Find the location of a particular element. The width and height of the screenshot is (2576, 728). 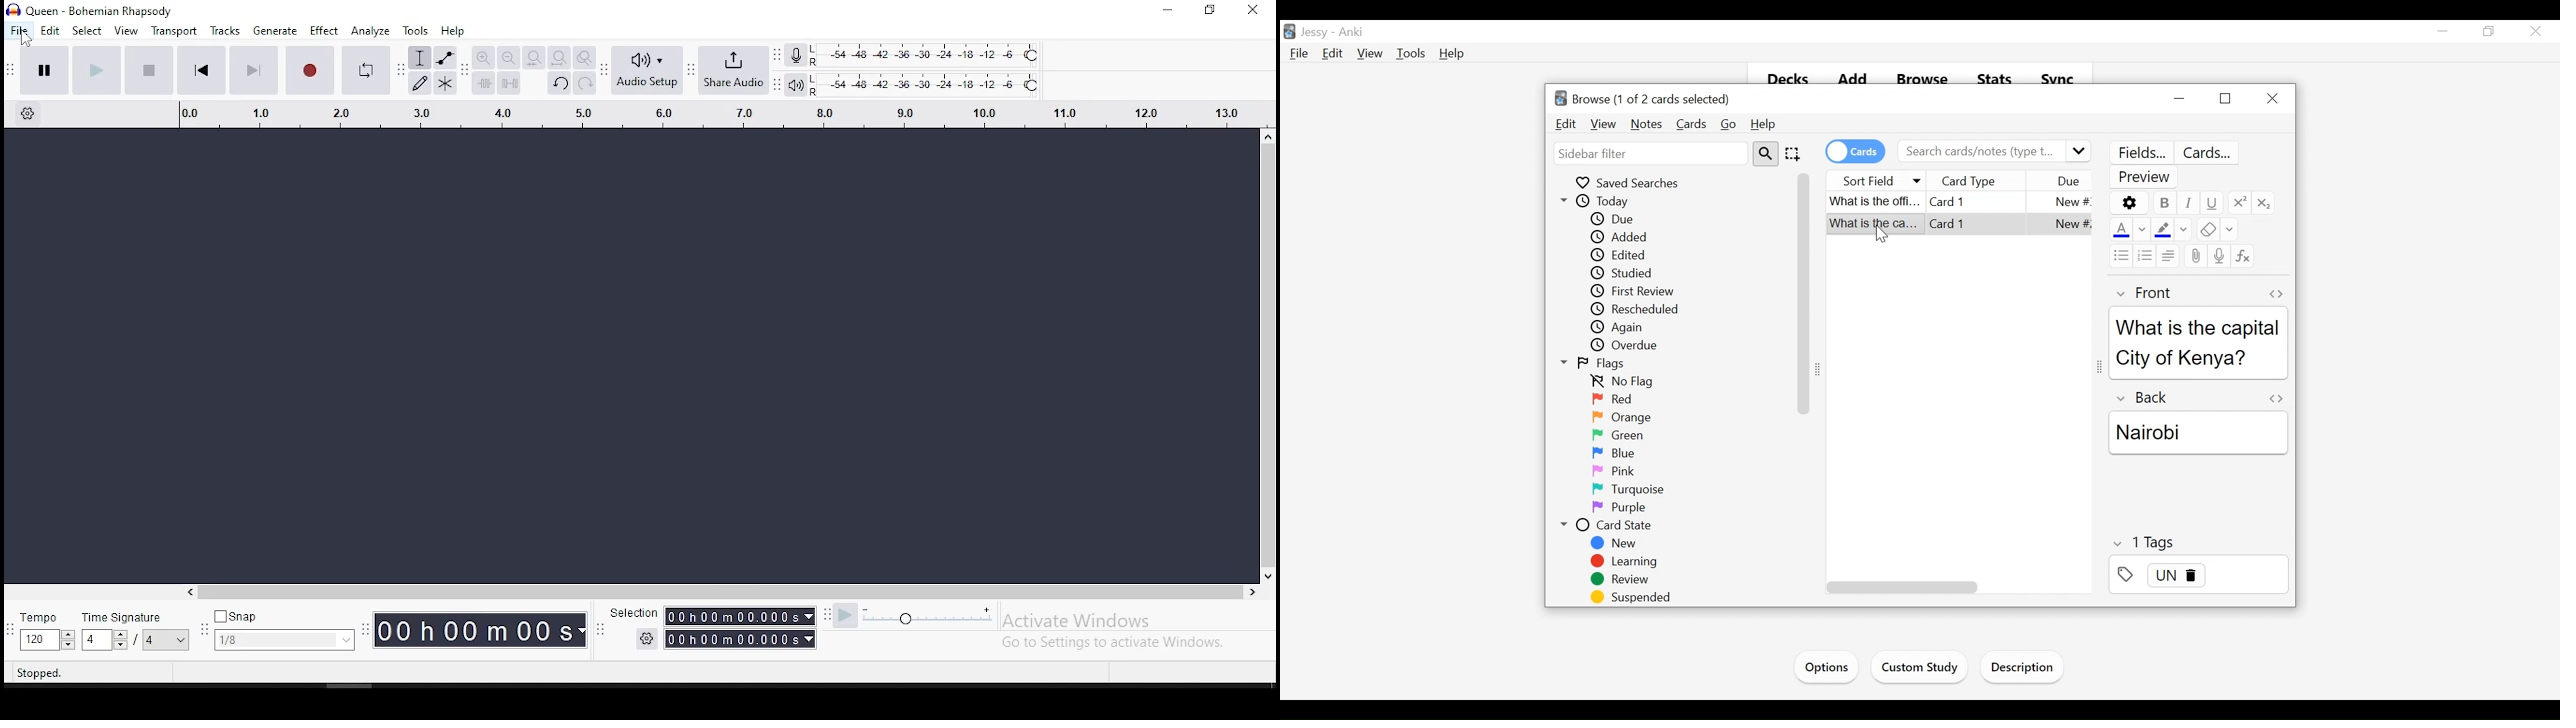

Help is located at coordinates (1765, 125).